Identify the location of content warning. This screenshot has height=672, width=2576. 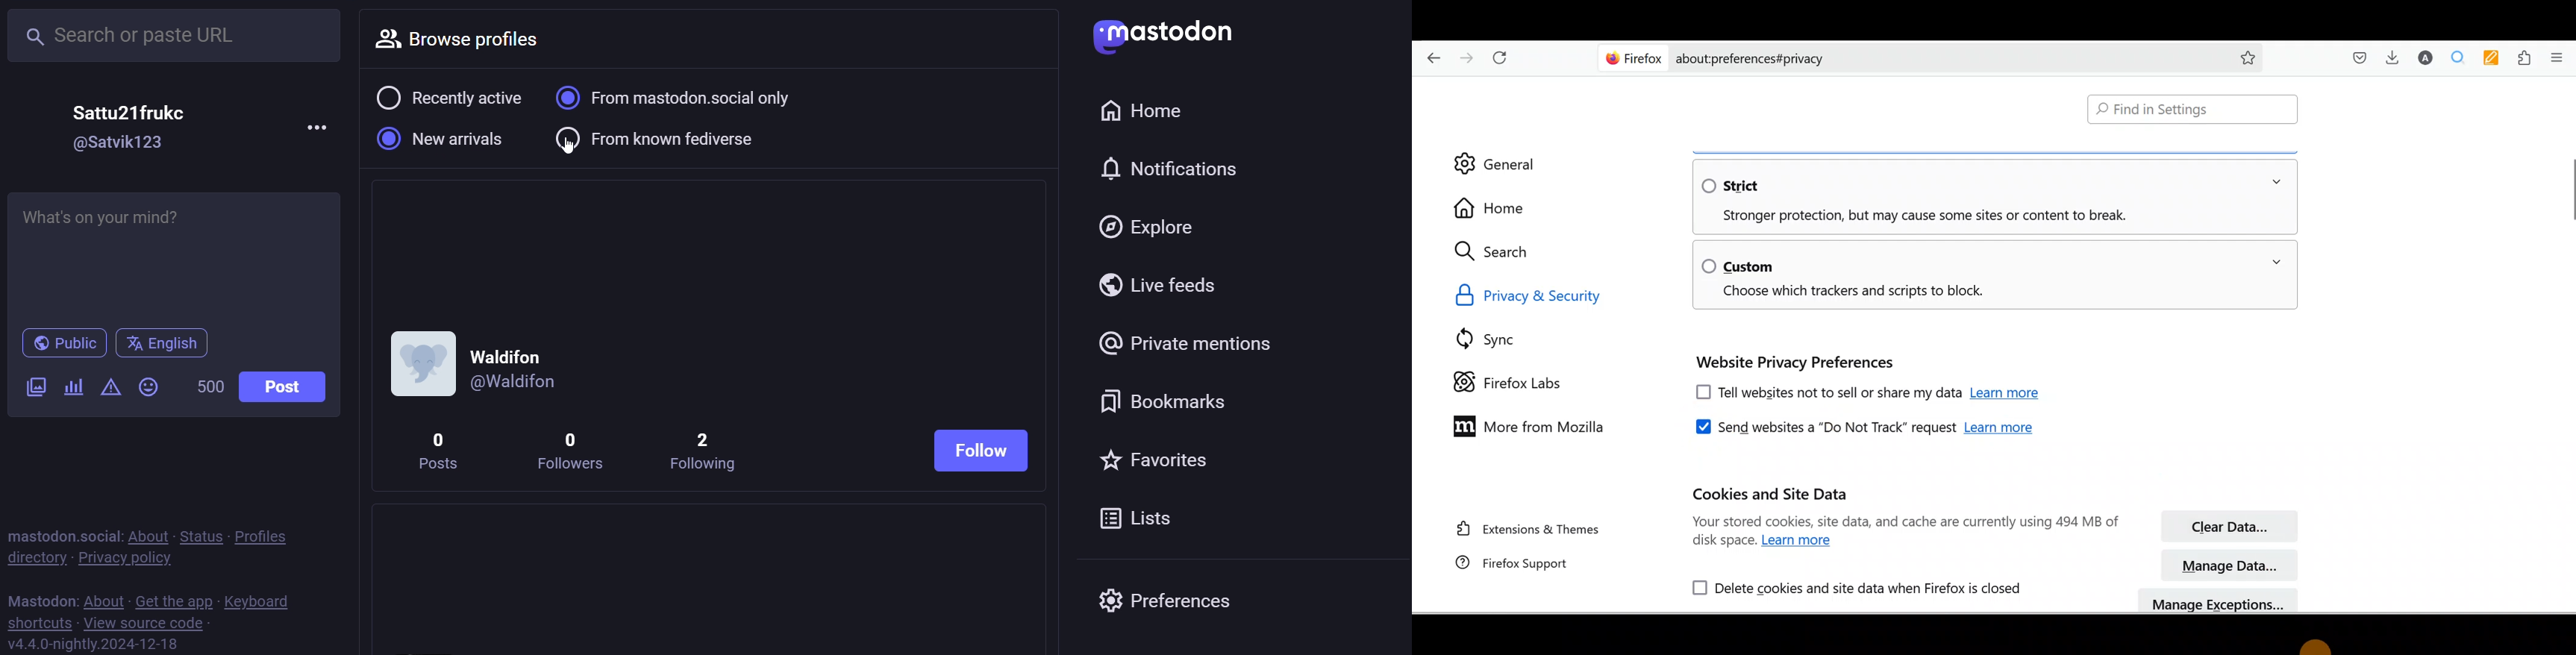
(110, 388).